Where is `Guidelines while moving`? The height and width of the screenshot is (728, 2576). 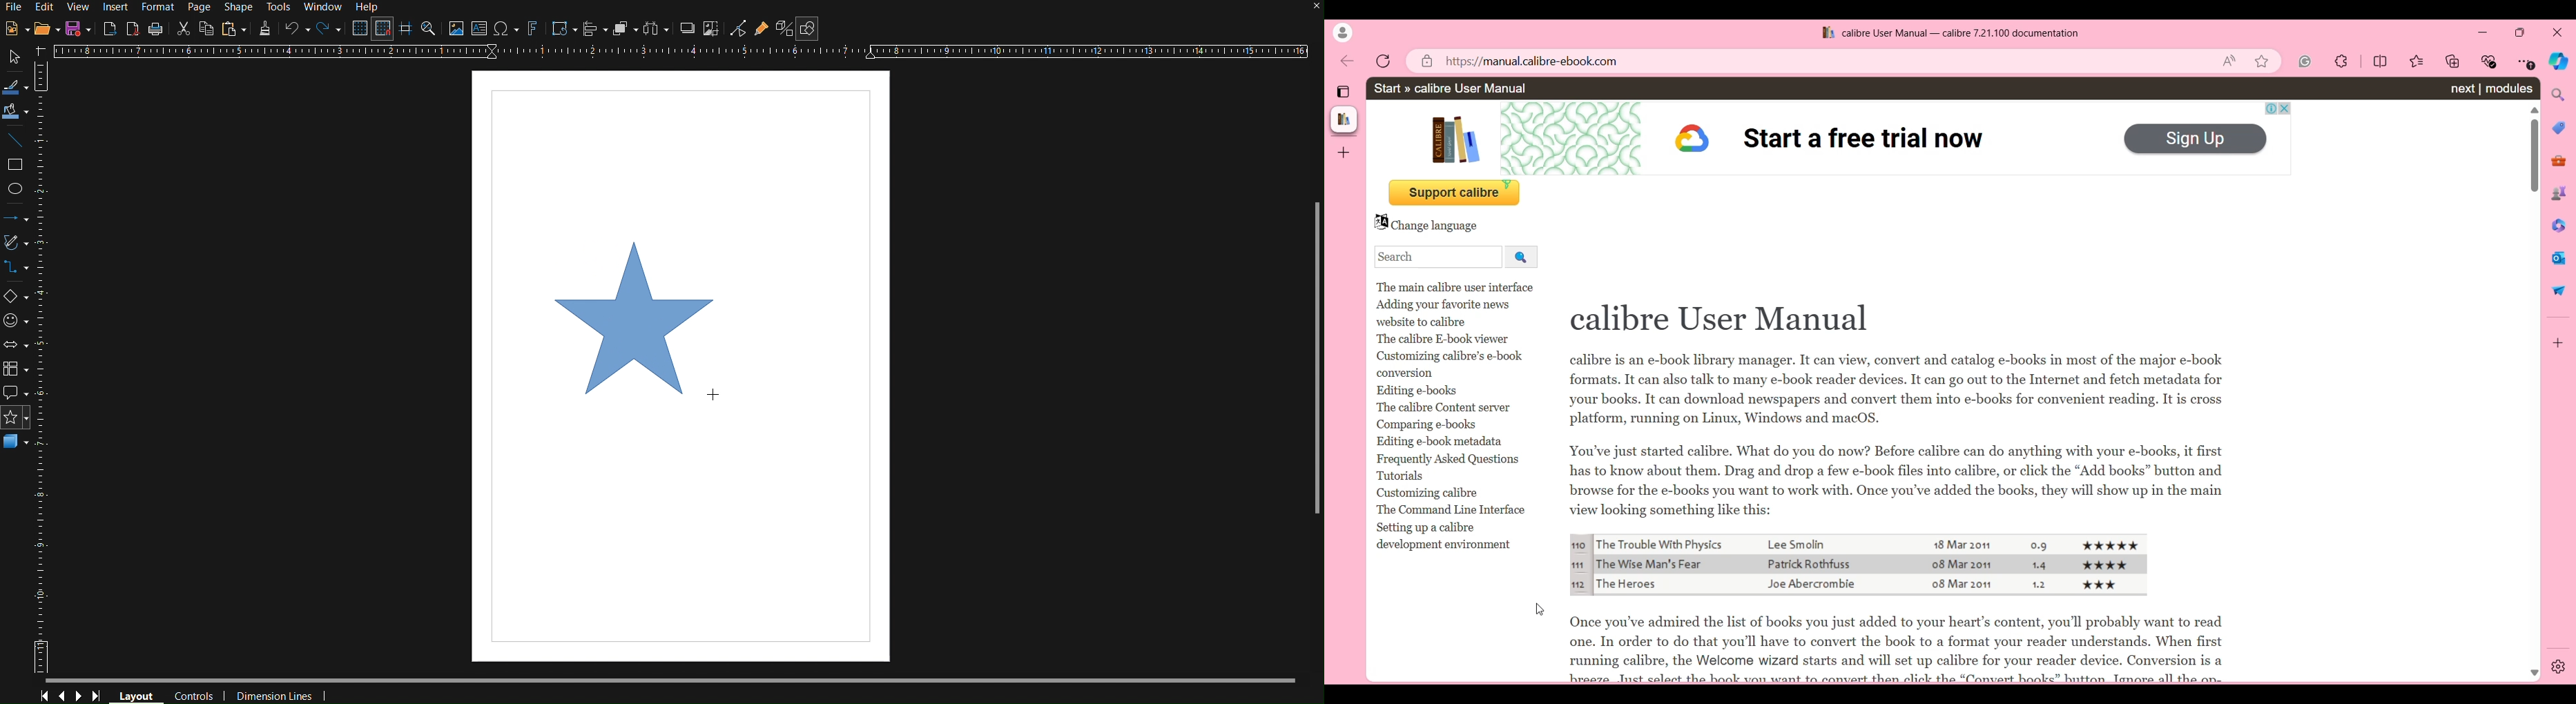
Guidelines while moving is located at coordinates (407, 30).